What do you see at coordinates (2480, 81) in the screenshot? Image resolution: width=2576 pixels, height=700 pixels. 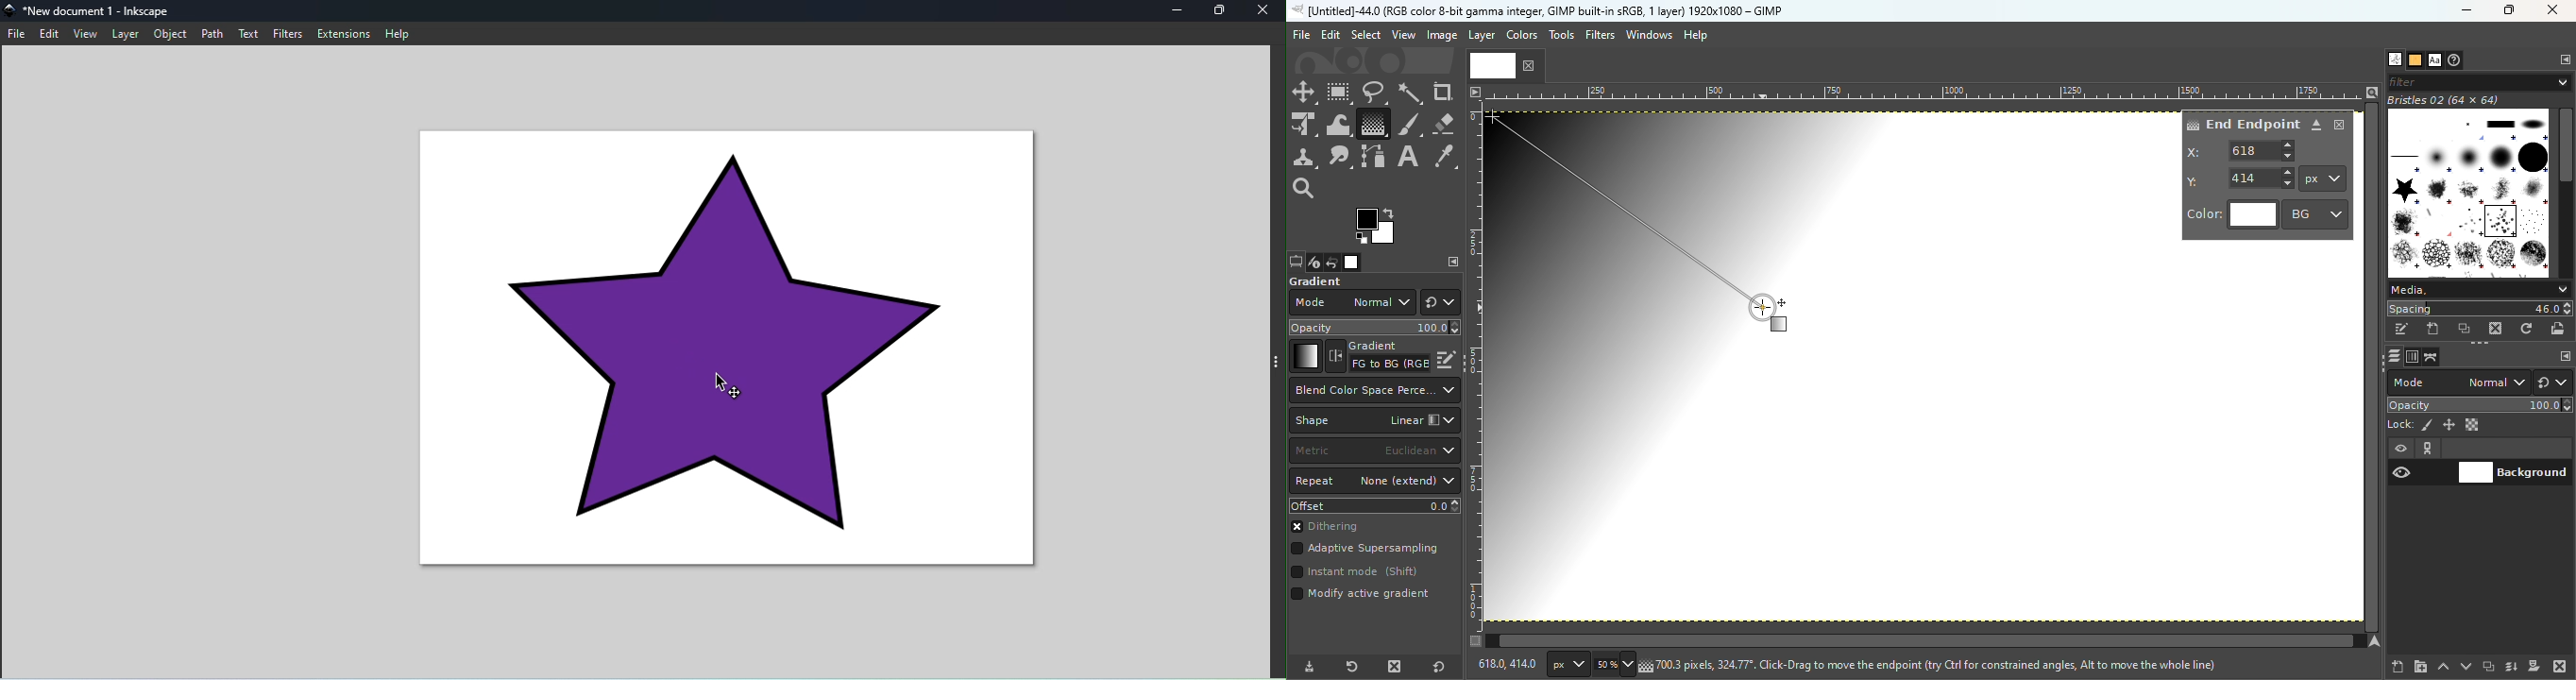 I see `Filter` at bounding box center [2480, 81].